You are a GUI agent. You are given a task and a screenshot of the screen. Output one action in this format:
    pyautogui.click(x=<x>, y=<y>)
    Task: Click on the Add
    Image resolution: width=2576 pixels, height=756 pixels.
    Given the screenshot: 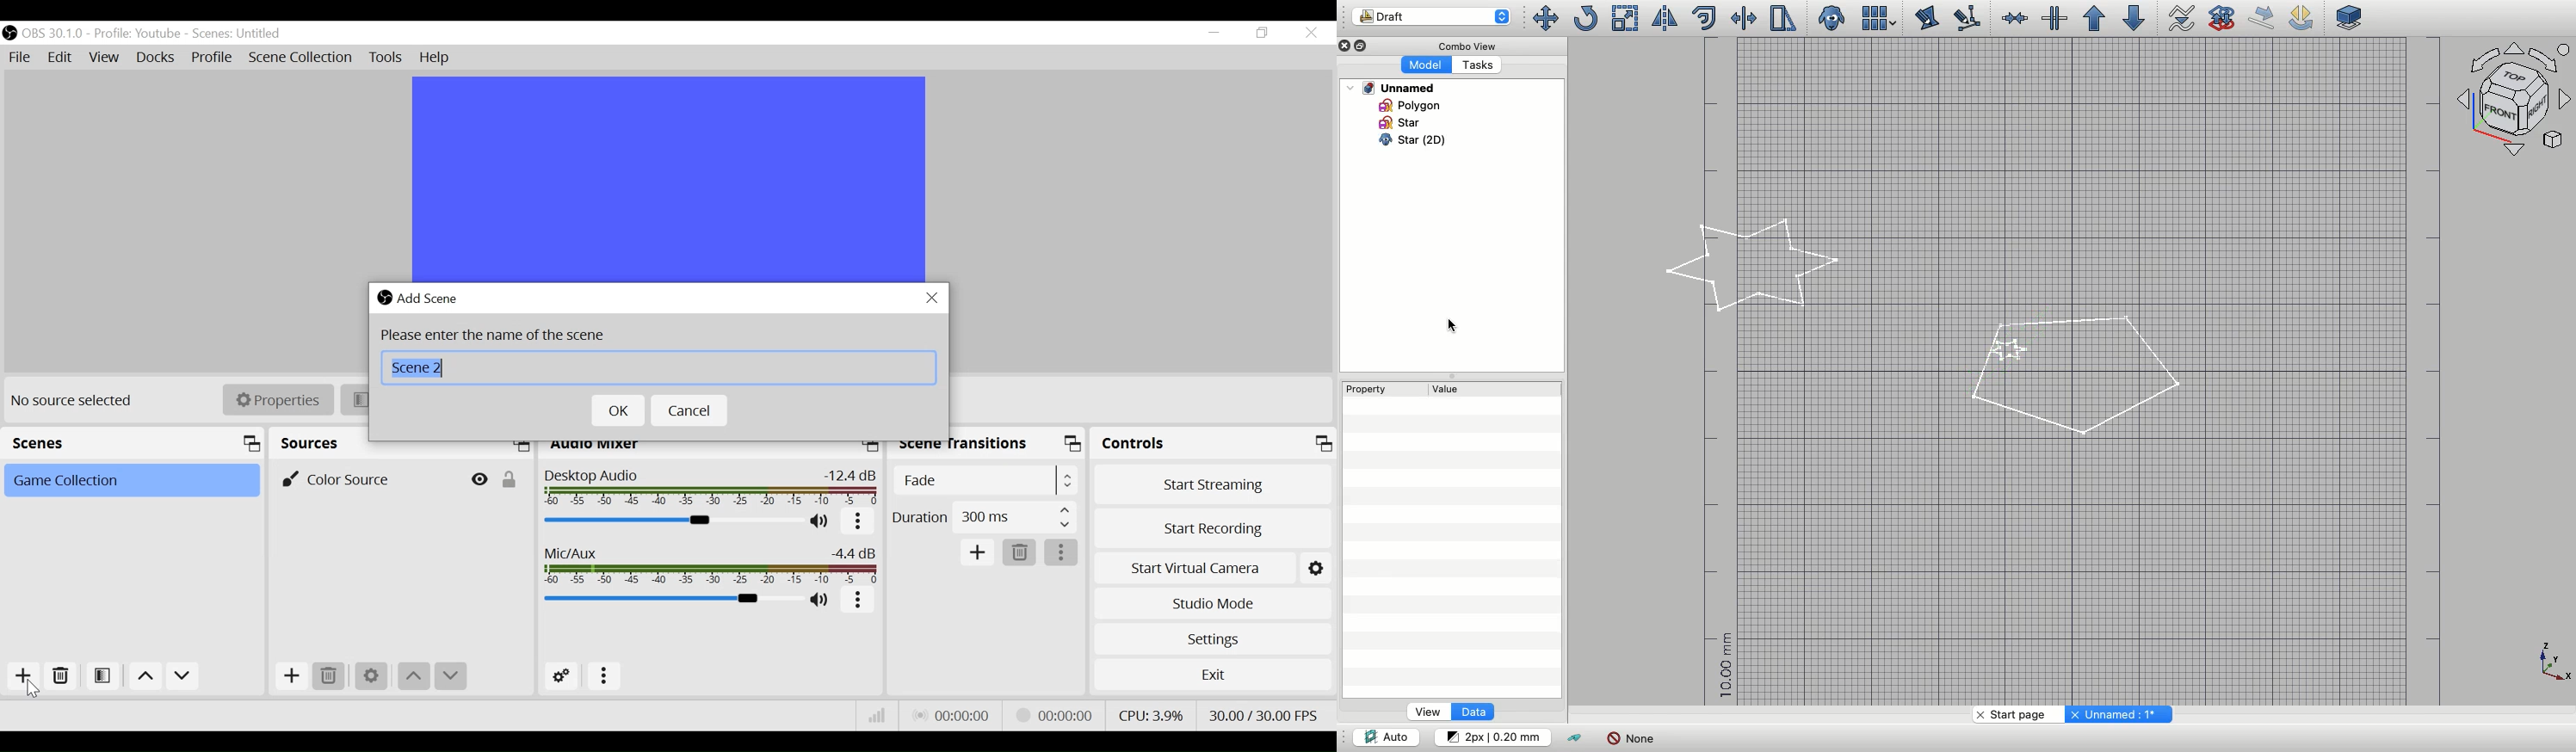 What is the action you would take?
    pyautogui.click(x=289, y=675)
    